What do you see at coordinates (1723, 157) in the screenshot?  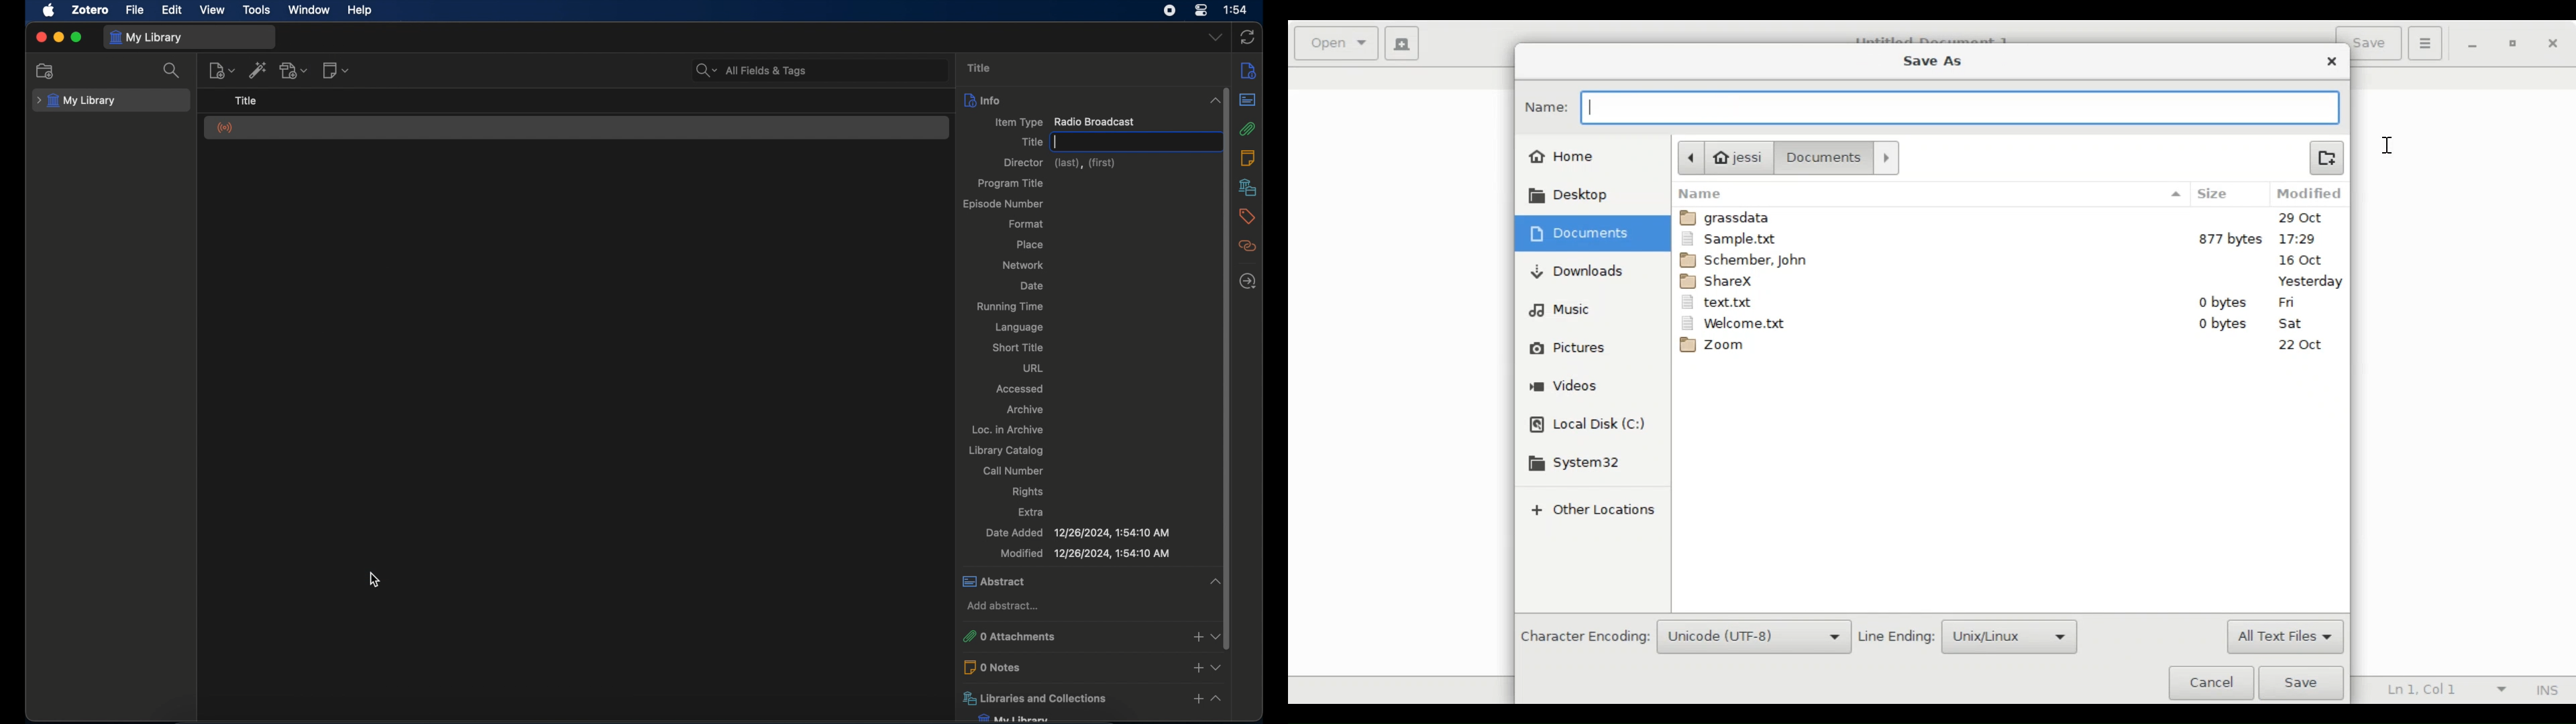 I see `jessi` at bounding box center [1723, 157].